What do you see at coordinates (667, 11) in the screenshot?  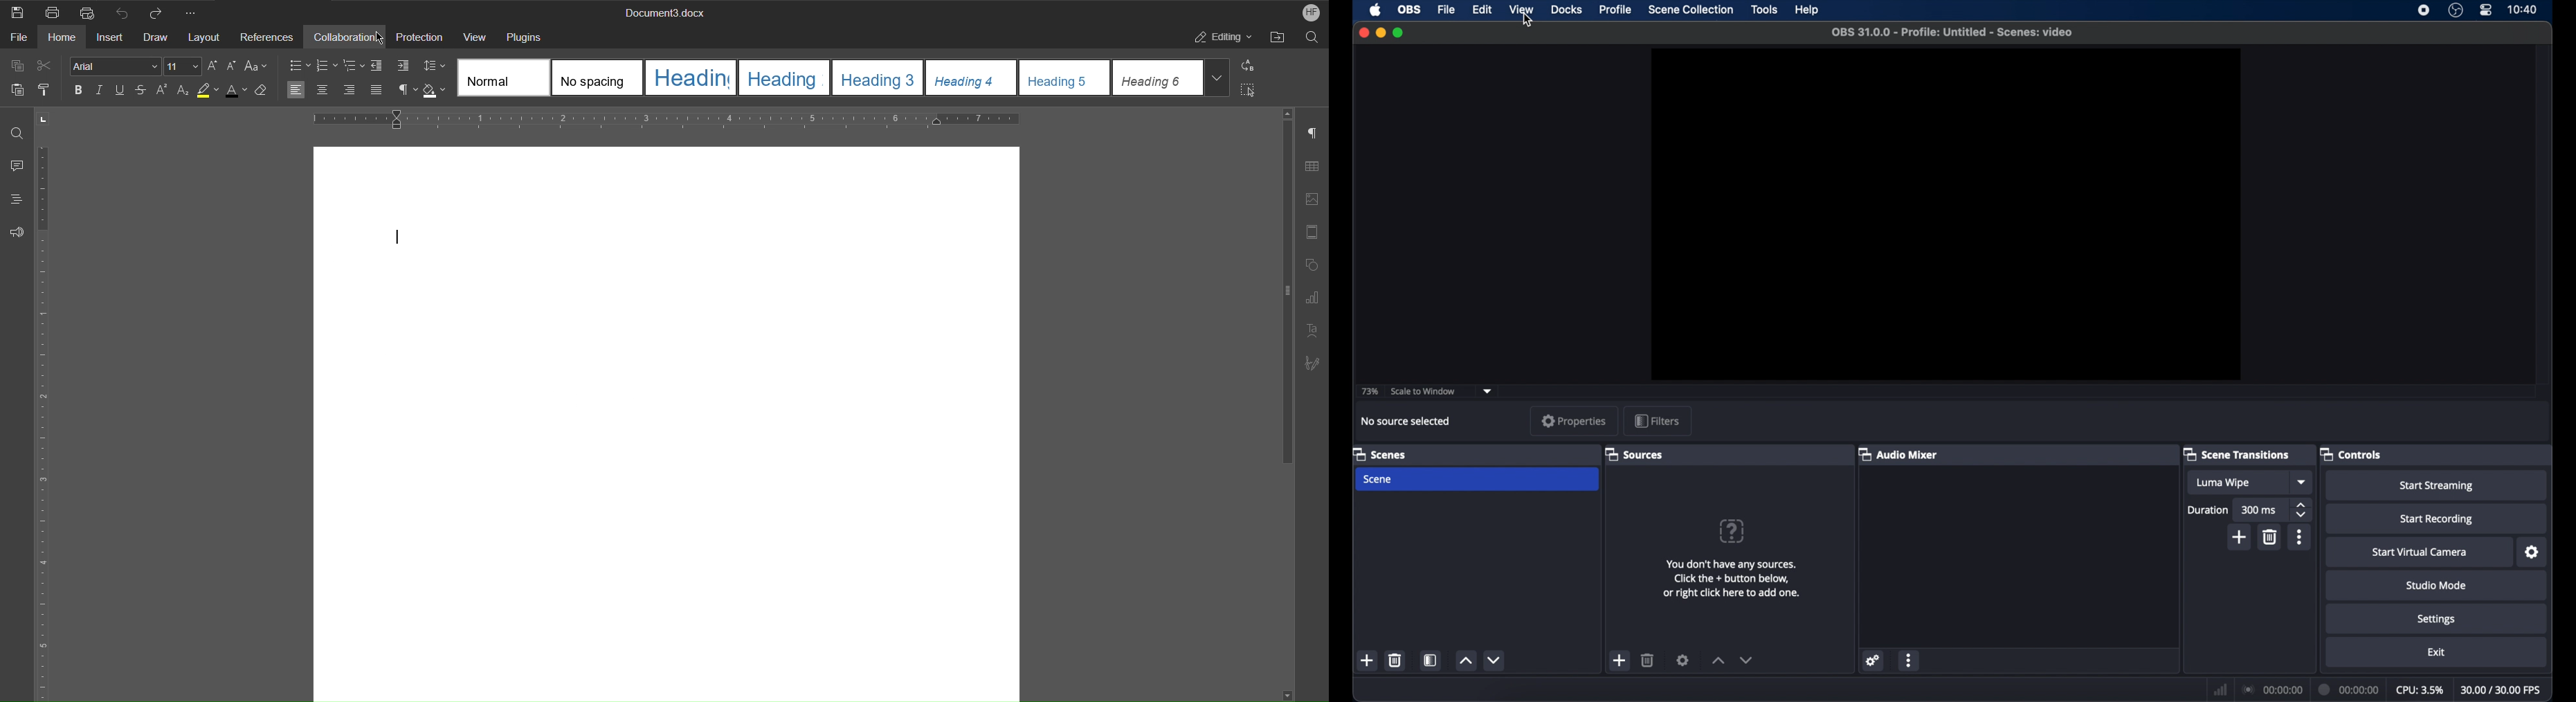 I see `Document3.docx` at bounding box center [667, 11].